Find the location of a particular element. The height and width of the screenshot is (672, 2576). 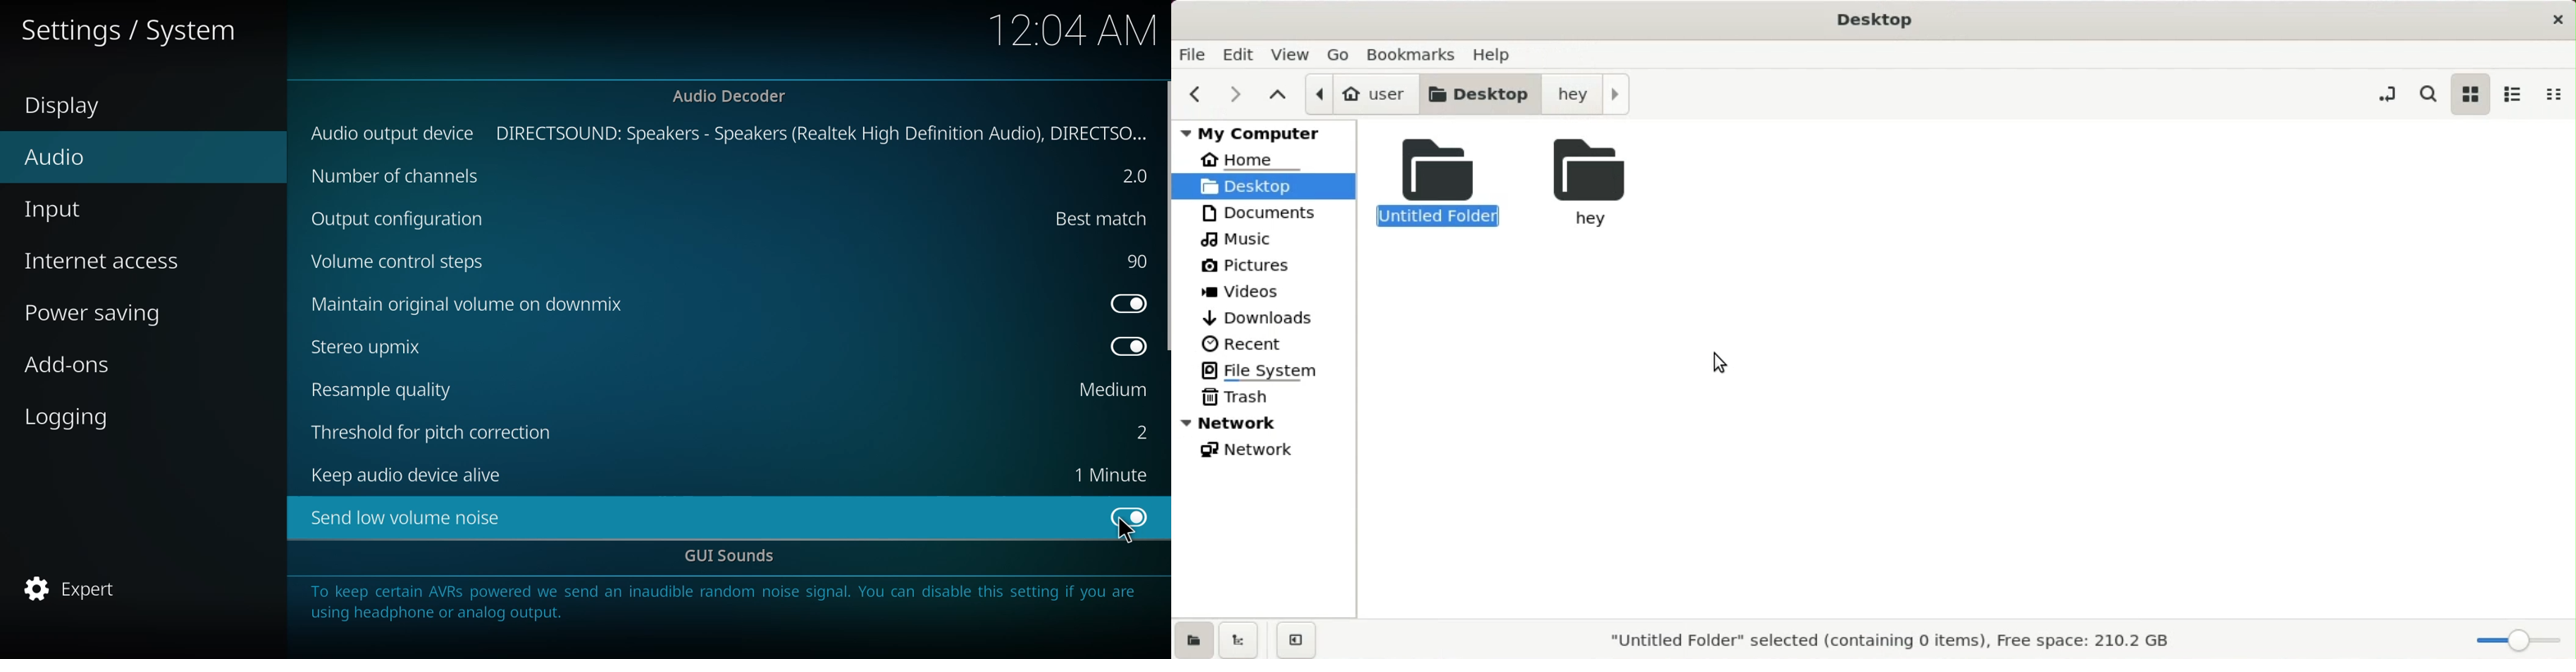

2 is located at coordinates (1137, 433).